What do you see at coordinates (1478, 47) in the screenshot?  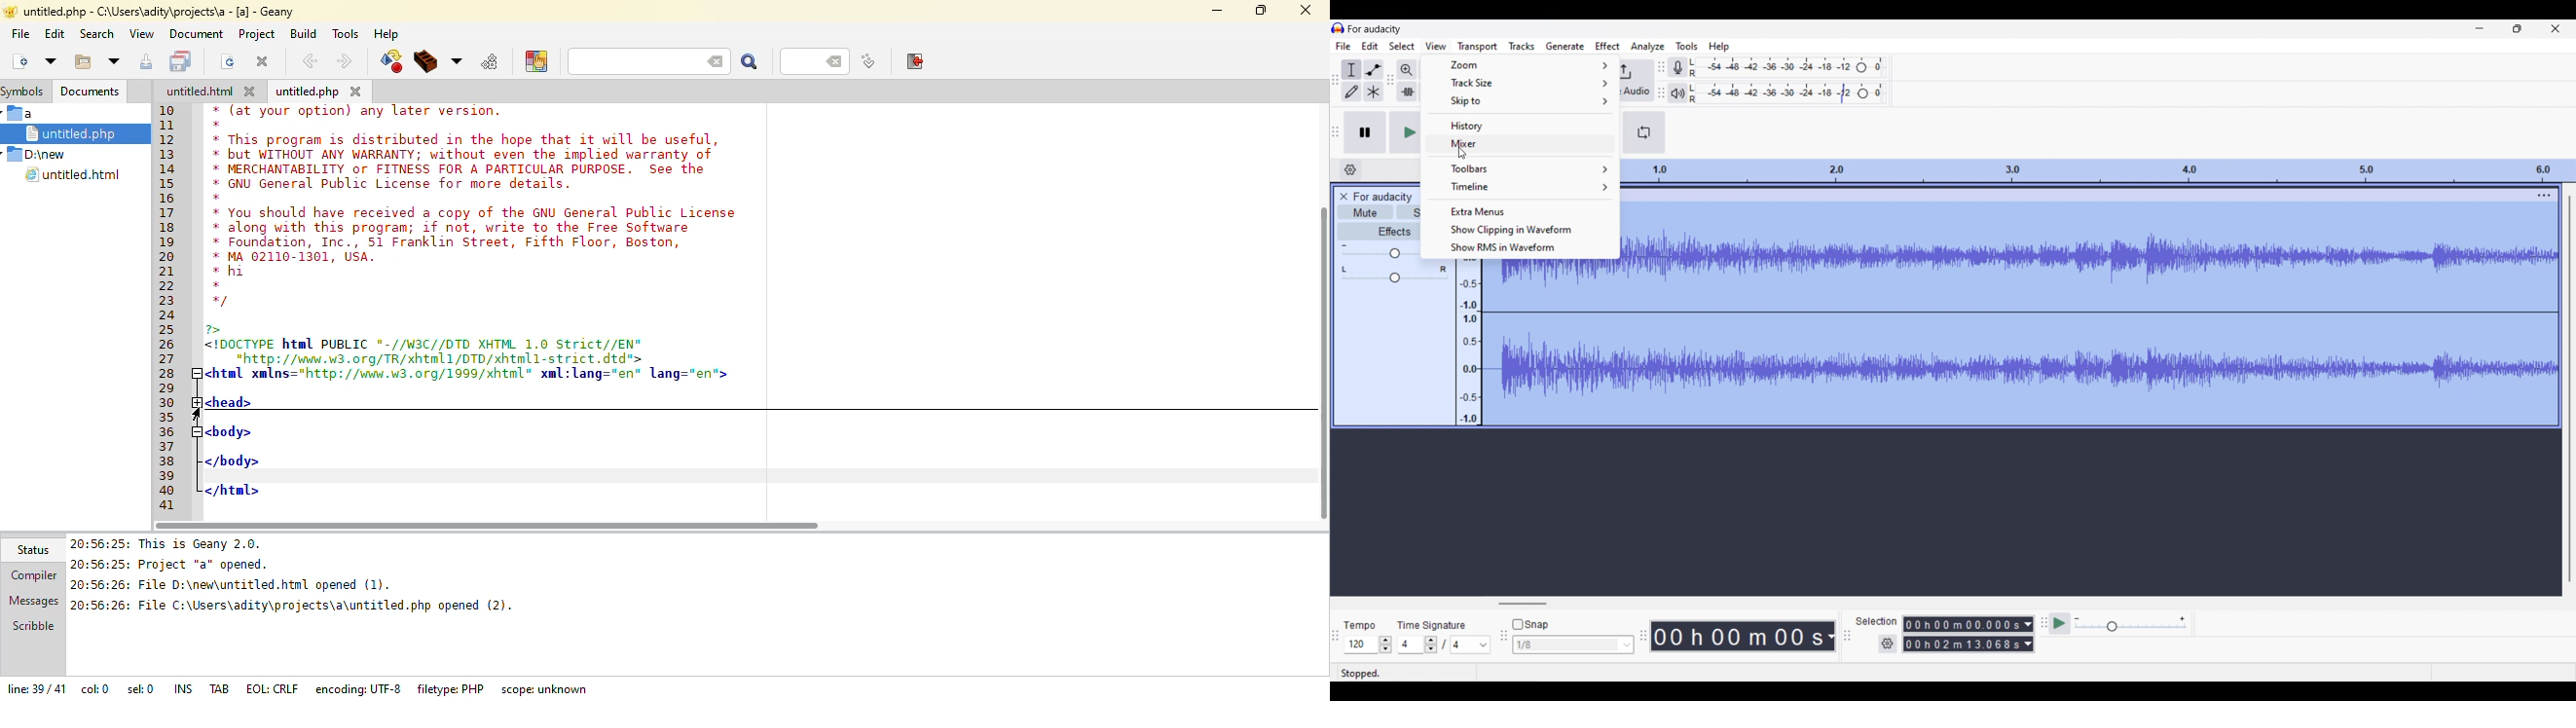 I see `Transport menu` at bounding box center [1478, 47].